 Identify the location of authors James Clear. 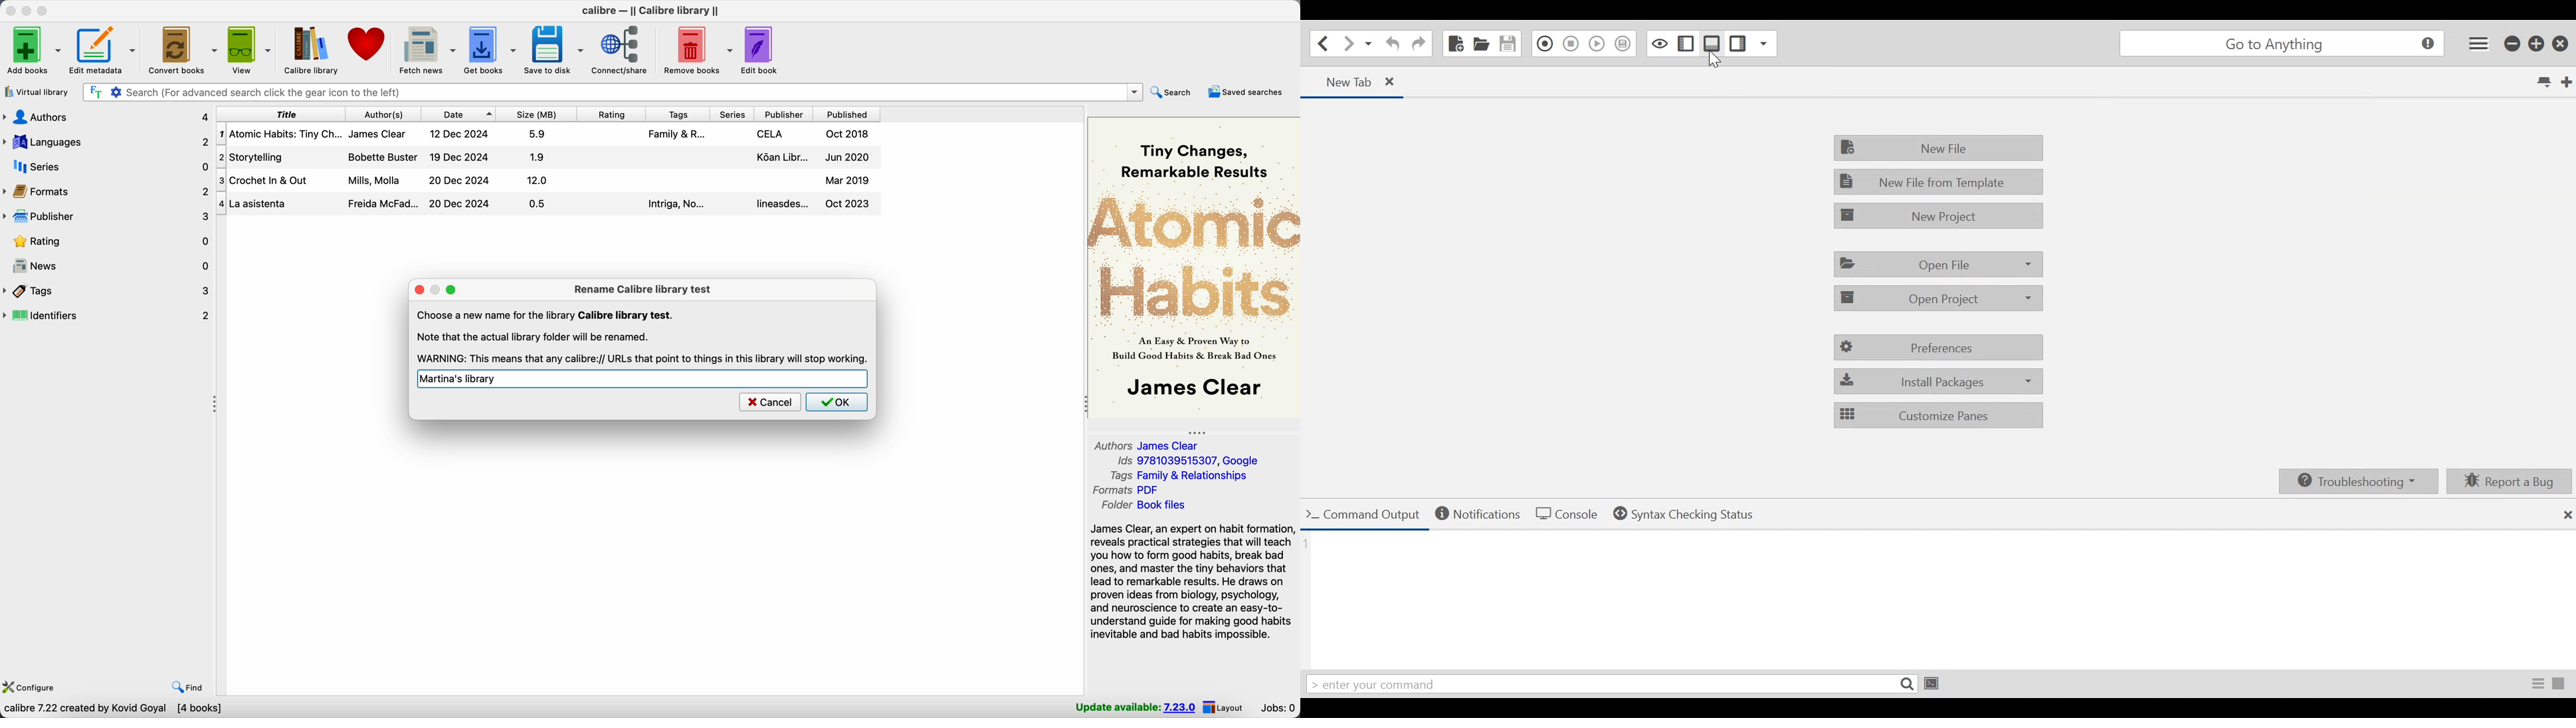
(1147, 445).